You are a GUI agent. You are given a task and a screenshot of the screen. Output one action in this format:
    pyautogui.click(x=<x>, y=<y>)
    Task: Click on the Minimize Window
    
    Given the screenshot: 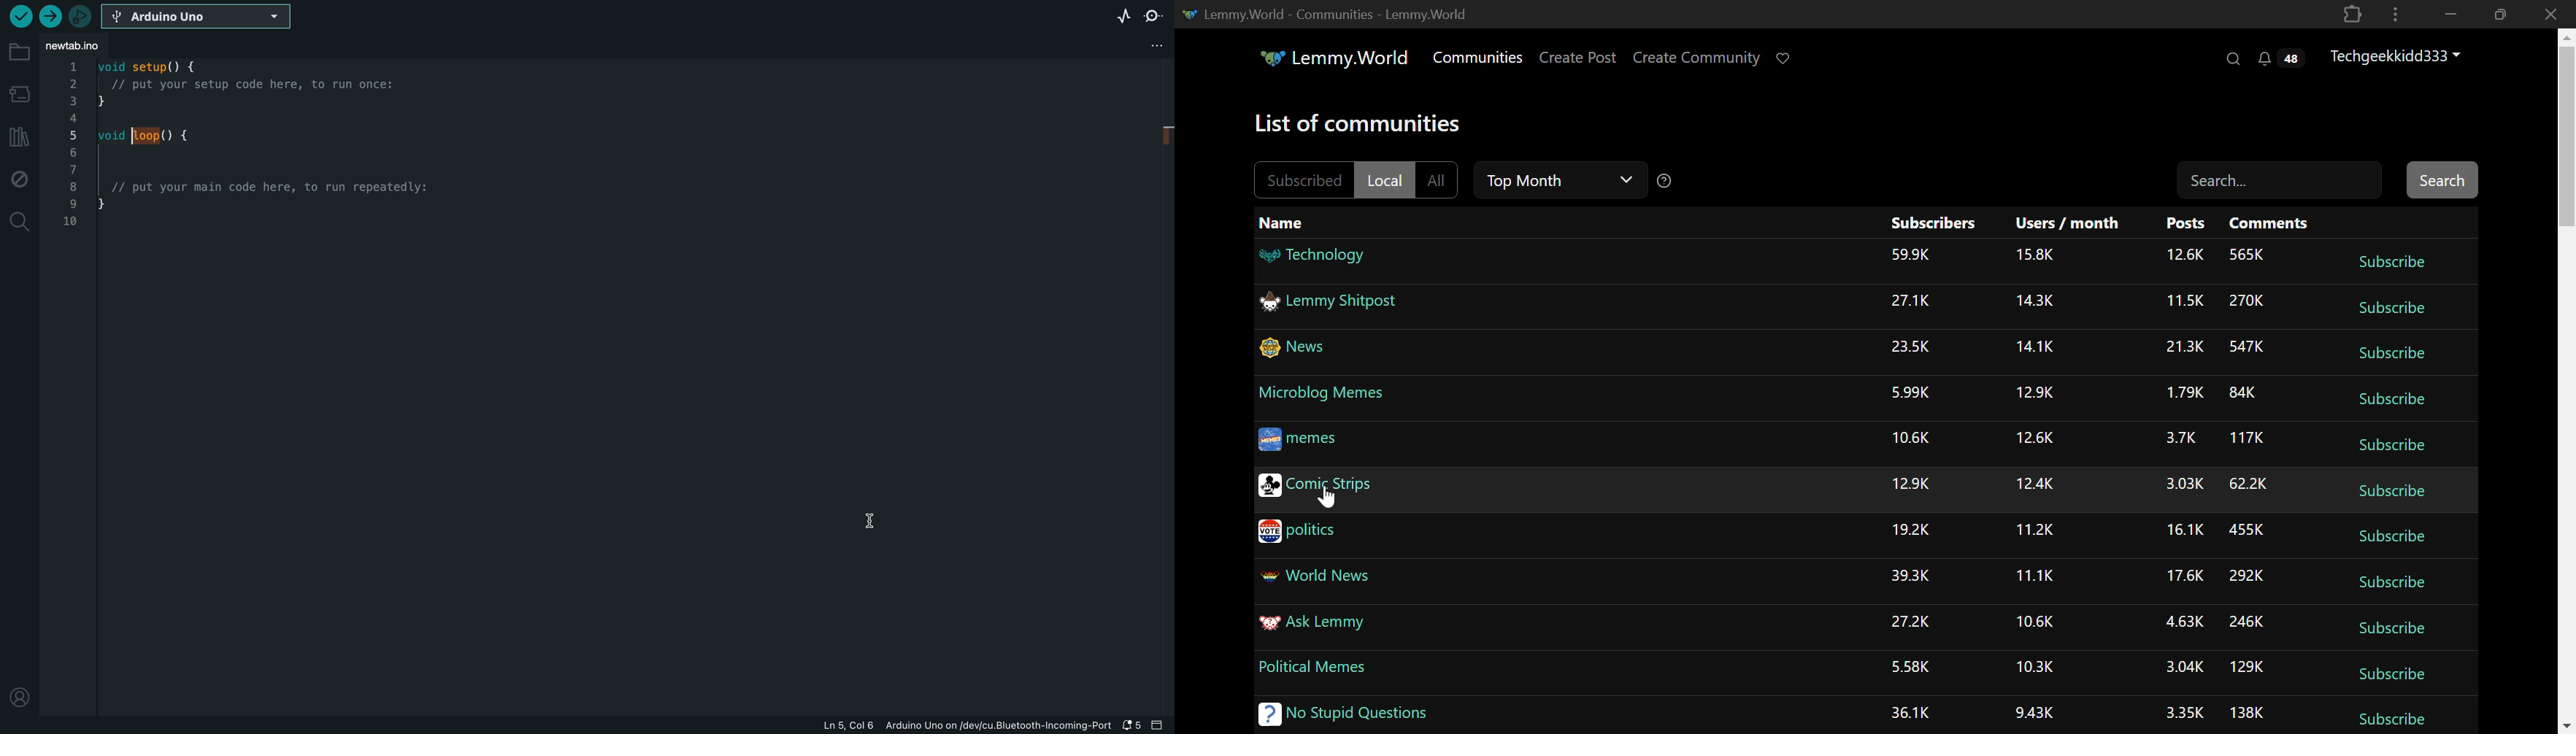 What is the action you would take?
    pyautogui.click(x=2502, y=14)
    